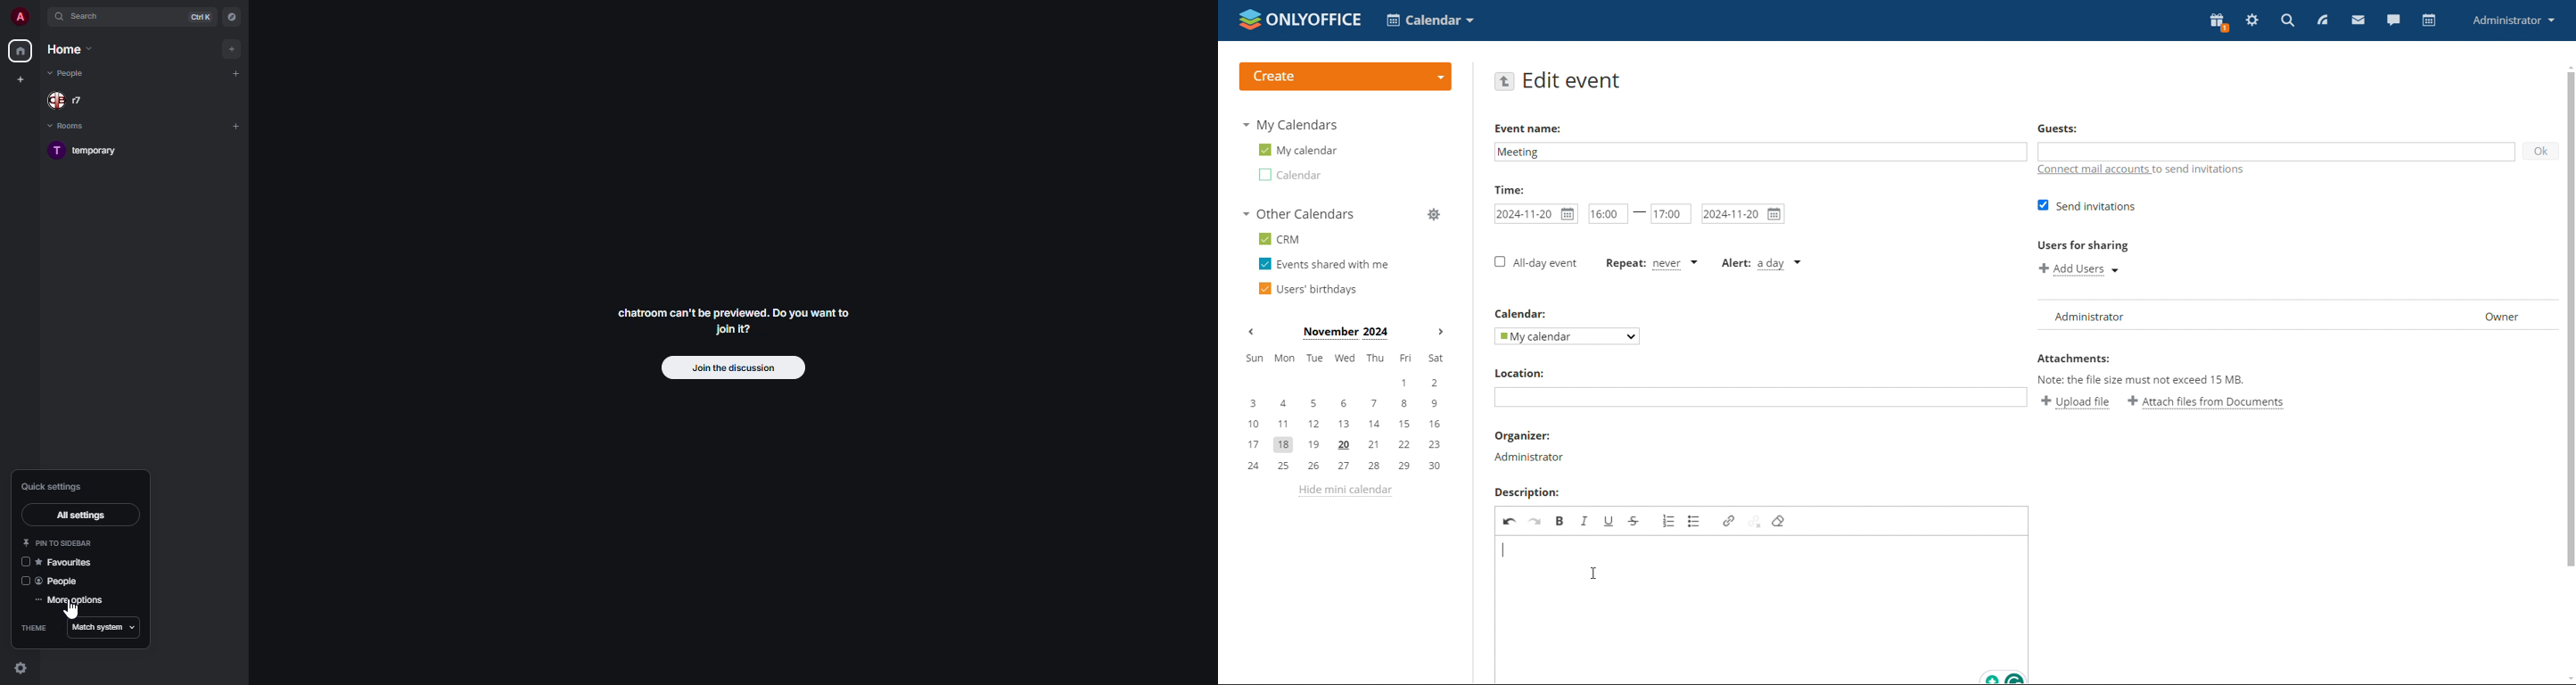  What do you see at coordinates (1505, 81) in the screenshot?
I see `go back` at bounding box center [1505, 81].